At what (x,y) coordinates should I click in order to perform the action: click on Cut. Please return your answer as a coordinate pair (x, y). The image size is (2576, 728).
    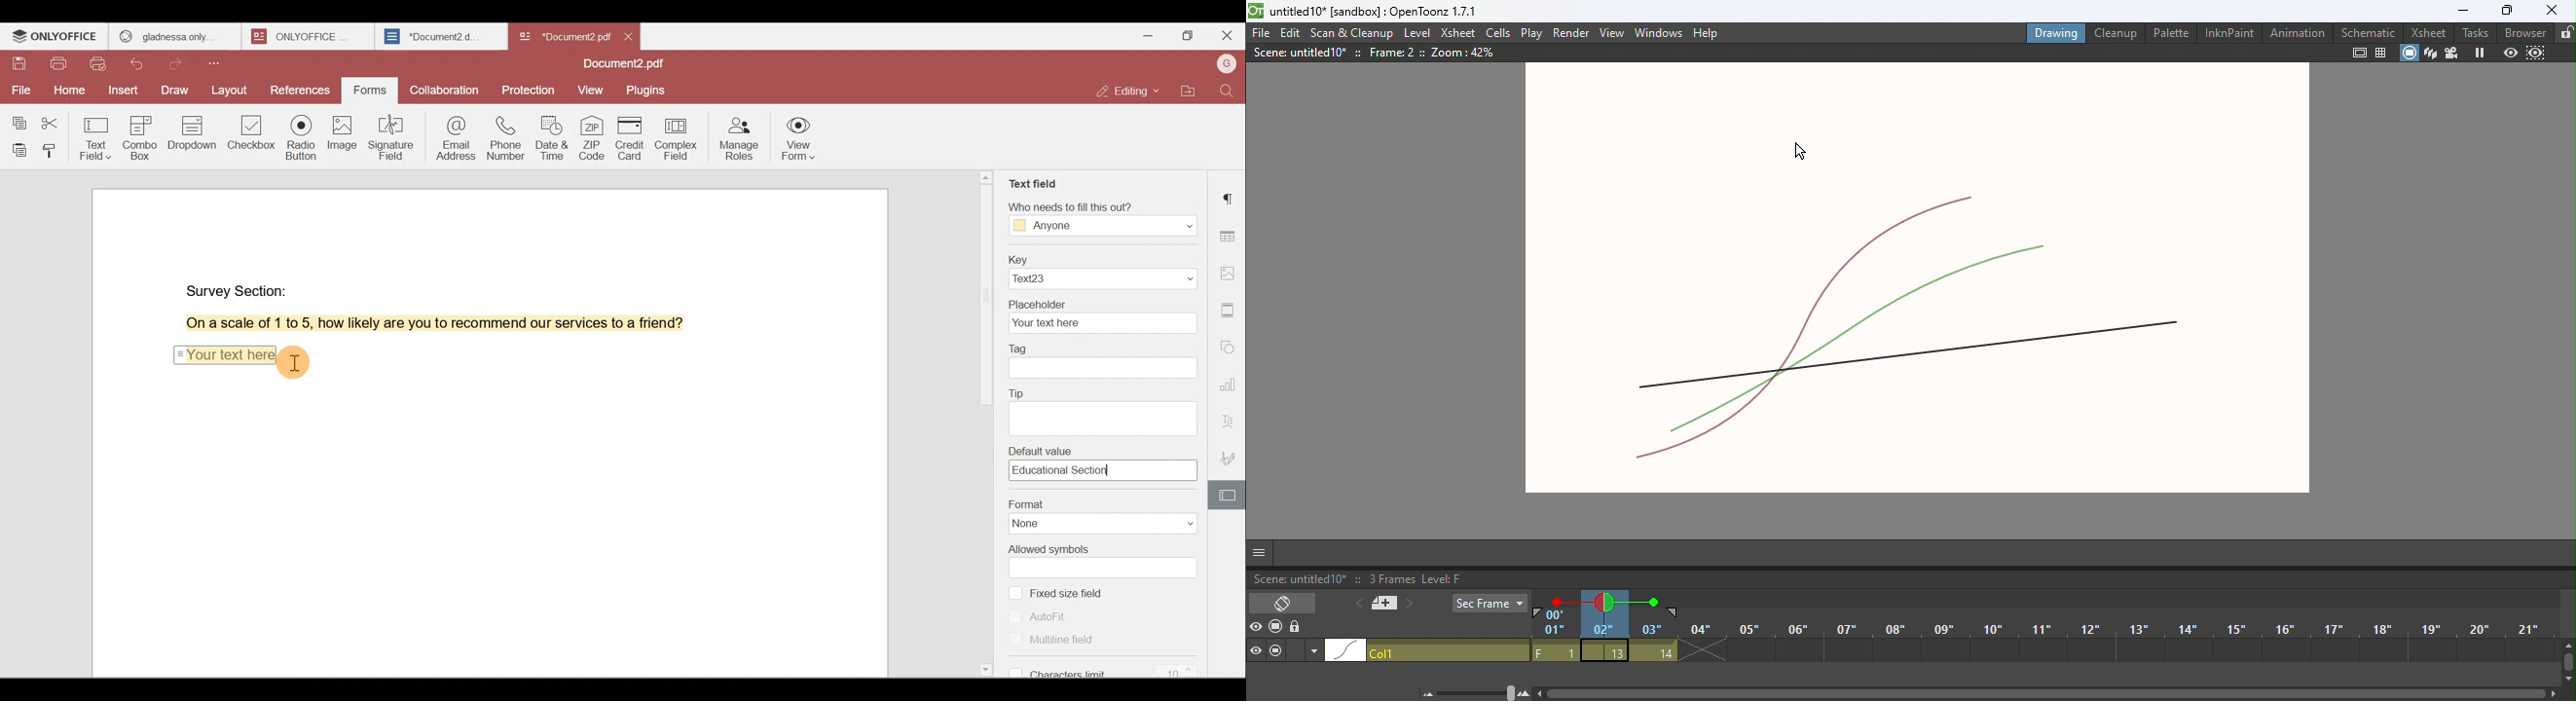
    Looking at the image, I should click on (55, 119).